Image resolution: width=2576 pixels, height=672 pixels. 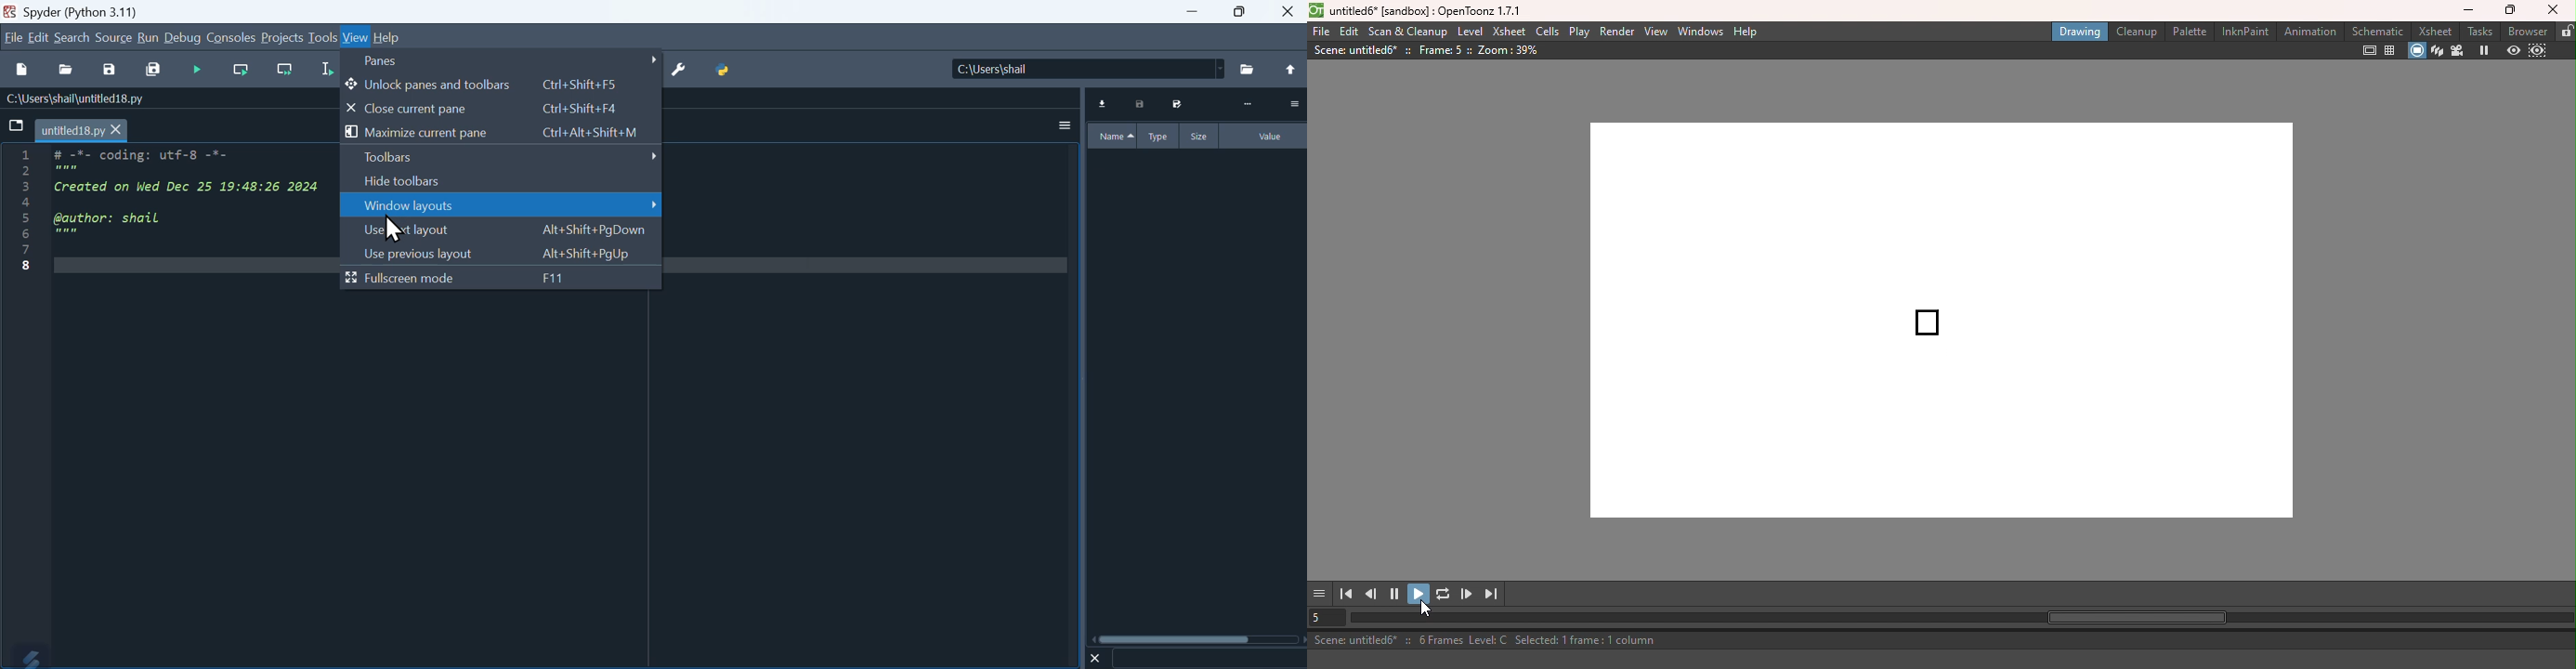 I want to click on w == Coding. ULT=0 ==Created on Wed Dec 25 19:48:26 2024 @author: shail, so click(x=171, y=222).